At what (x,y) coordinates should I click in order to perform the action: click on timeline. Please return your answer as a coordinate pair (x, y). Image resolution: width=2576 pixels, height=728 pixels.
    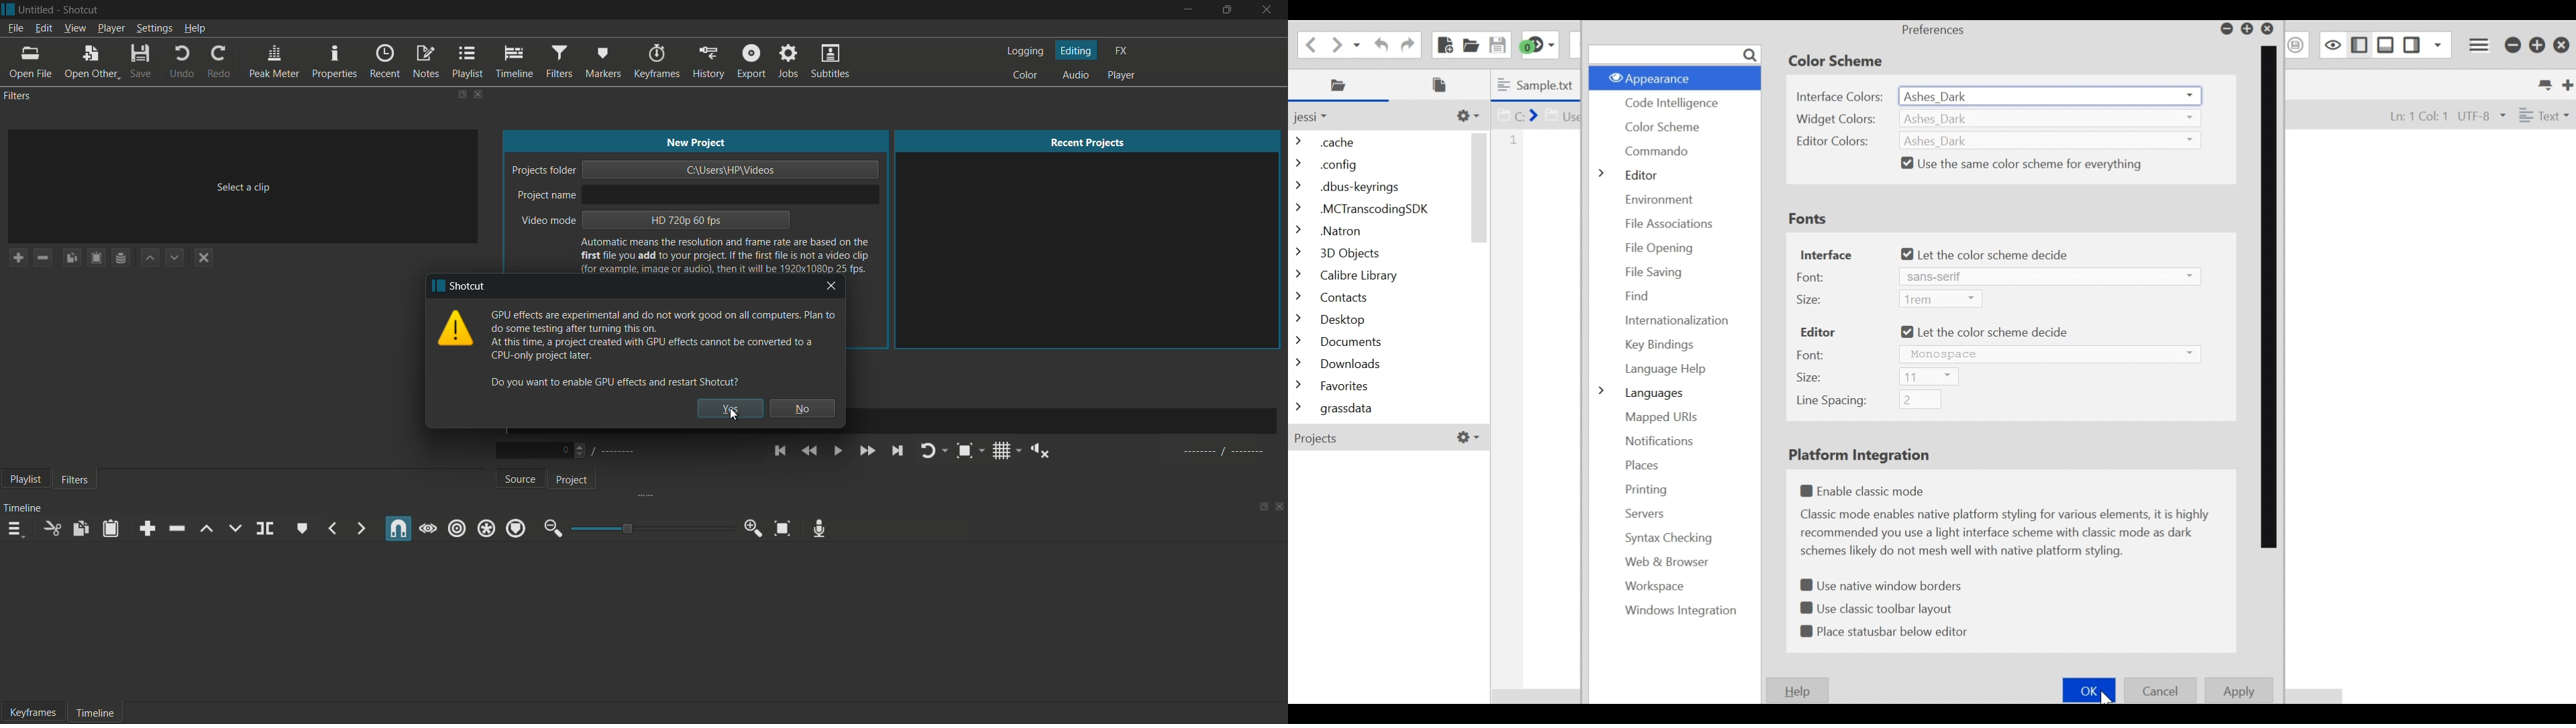
    Looking at the image, I should click on (513, 62).